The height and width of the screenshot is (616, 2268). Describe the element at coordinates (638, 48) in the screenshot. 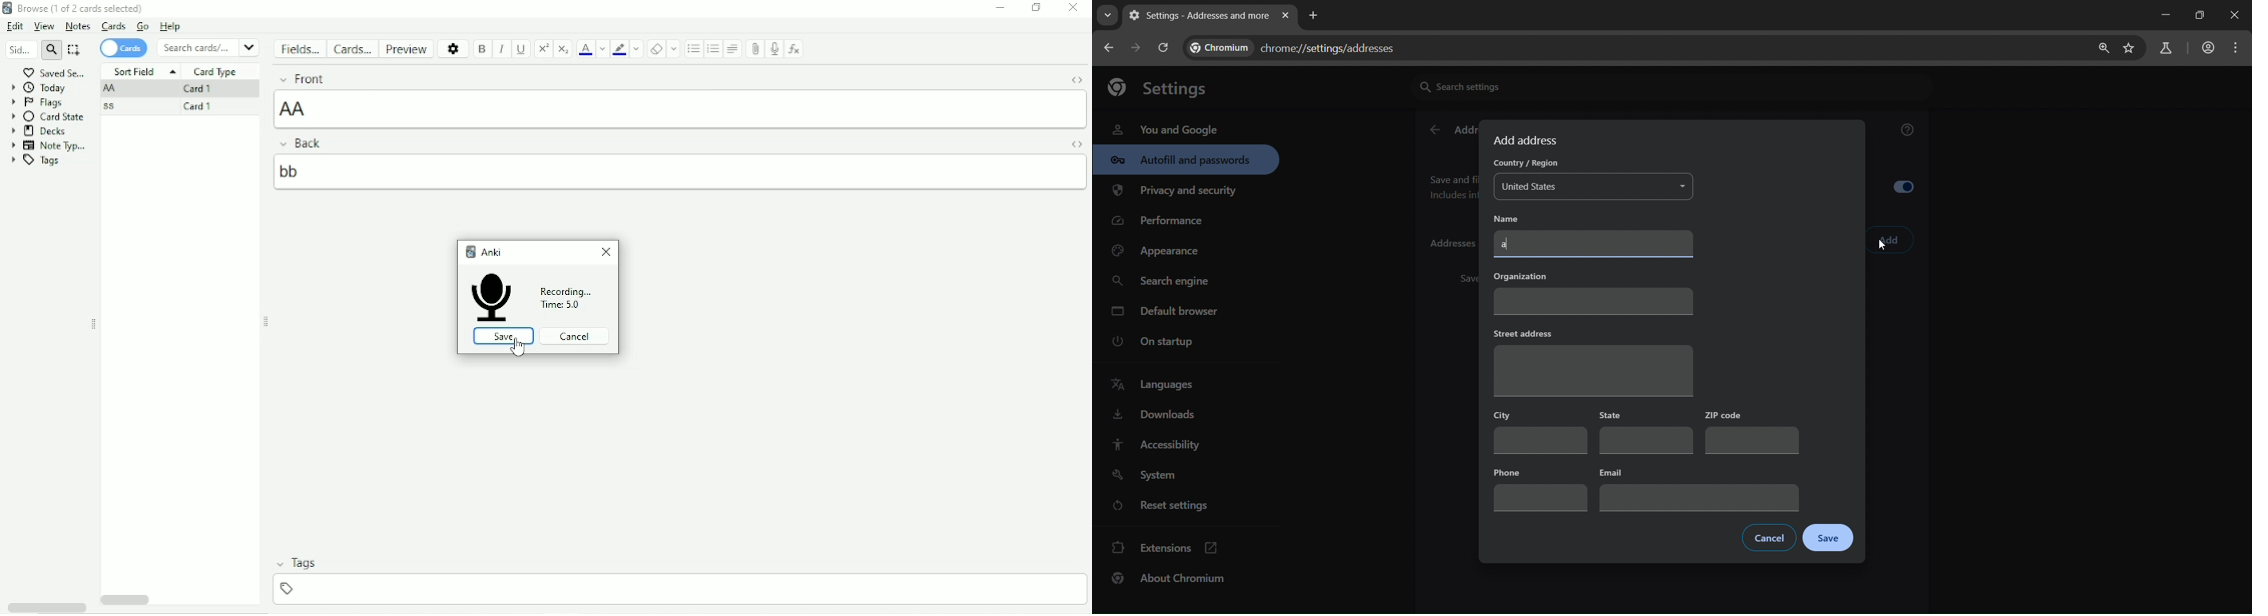

I see `Change color` at that location.